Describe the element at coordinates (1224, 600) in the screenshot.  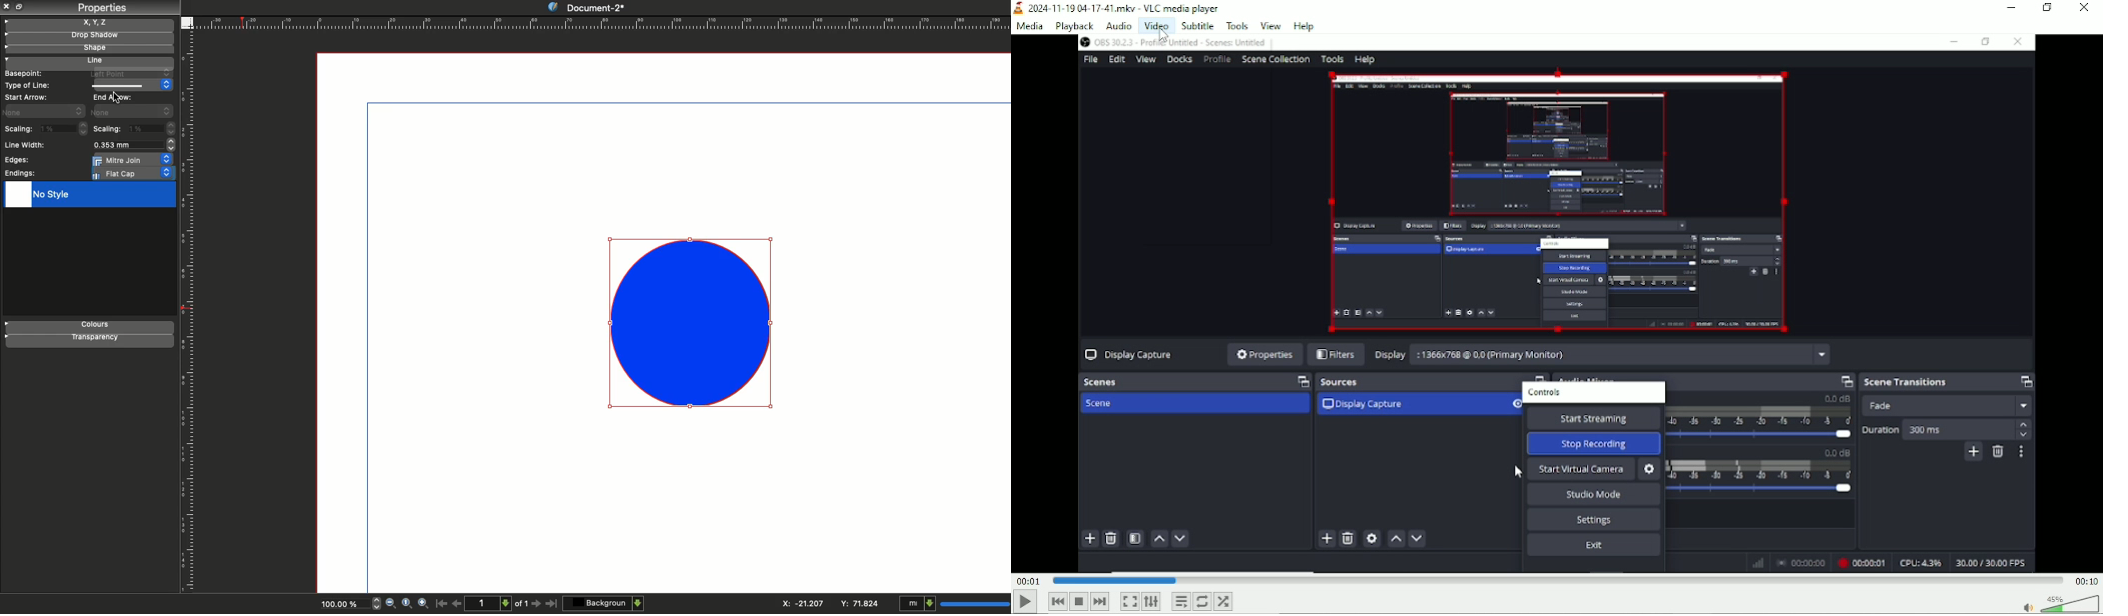
I see `Random` at that location.